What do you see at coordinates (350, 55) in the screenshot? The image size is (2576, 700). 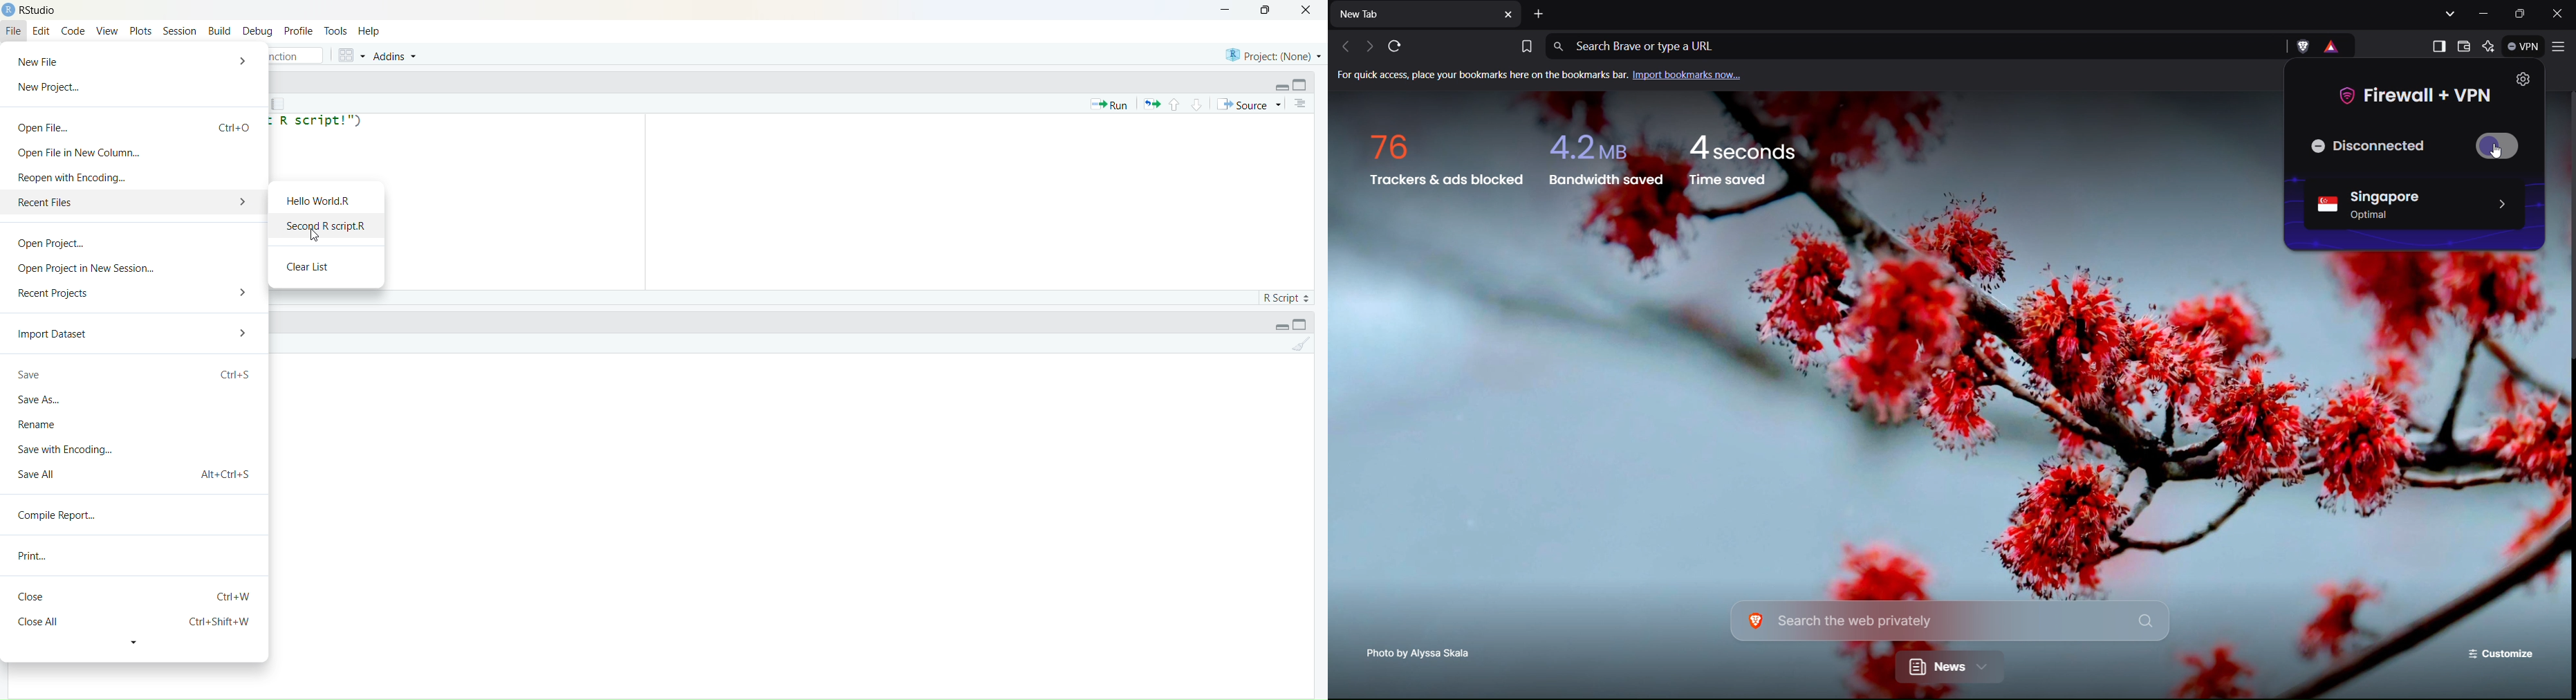 I see `Workspace panes` at bounding box center [350, 55].